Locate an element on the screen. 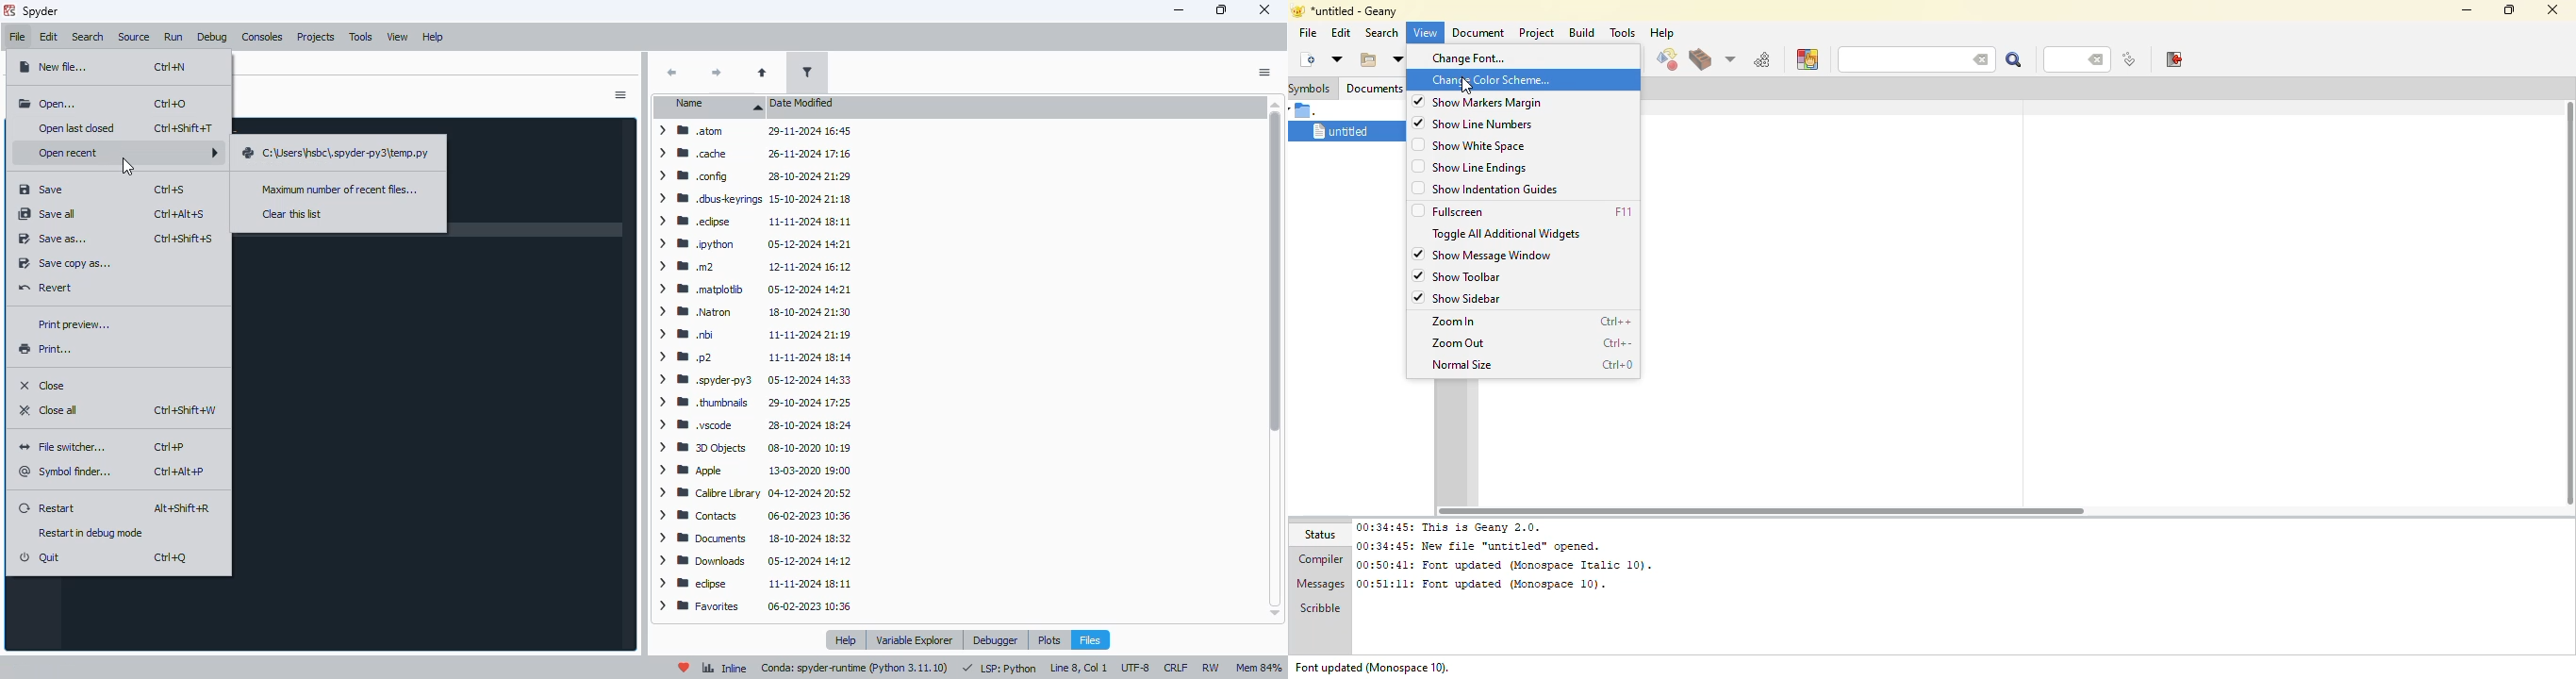 Image resolution: width=2576 pixels, height=700 pixels. shortcut for new file is located at coordinates (171, 67).